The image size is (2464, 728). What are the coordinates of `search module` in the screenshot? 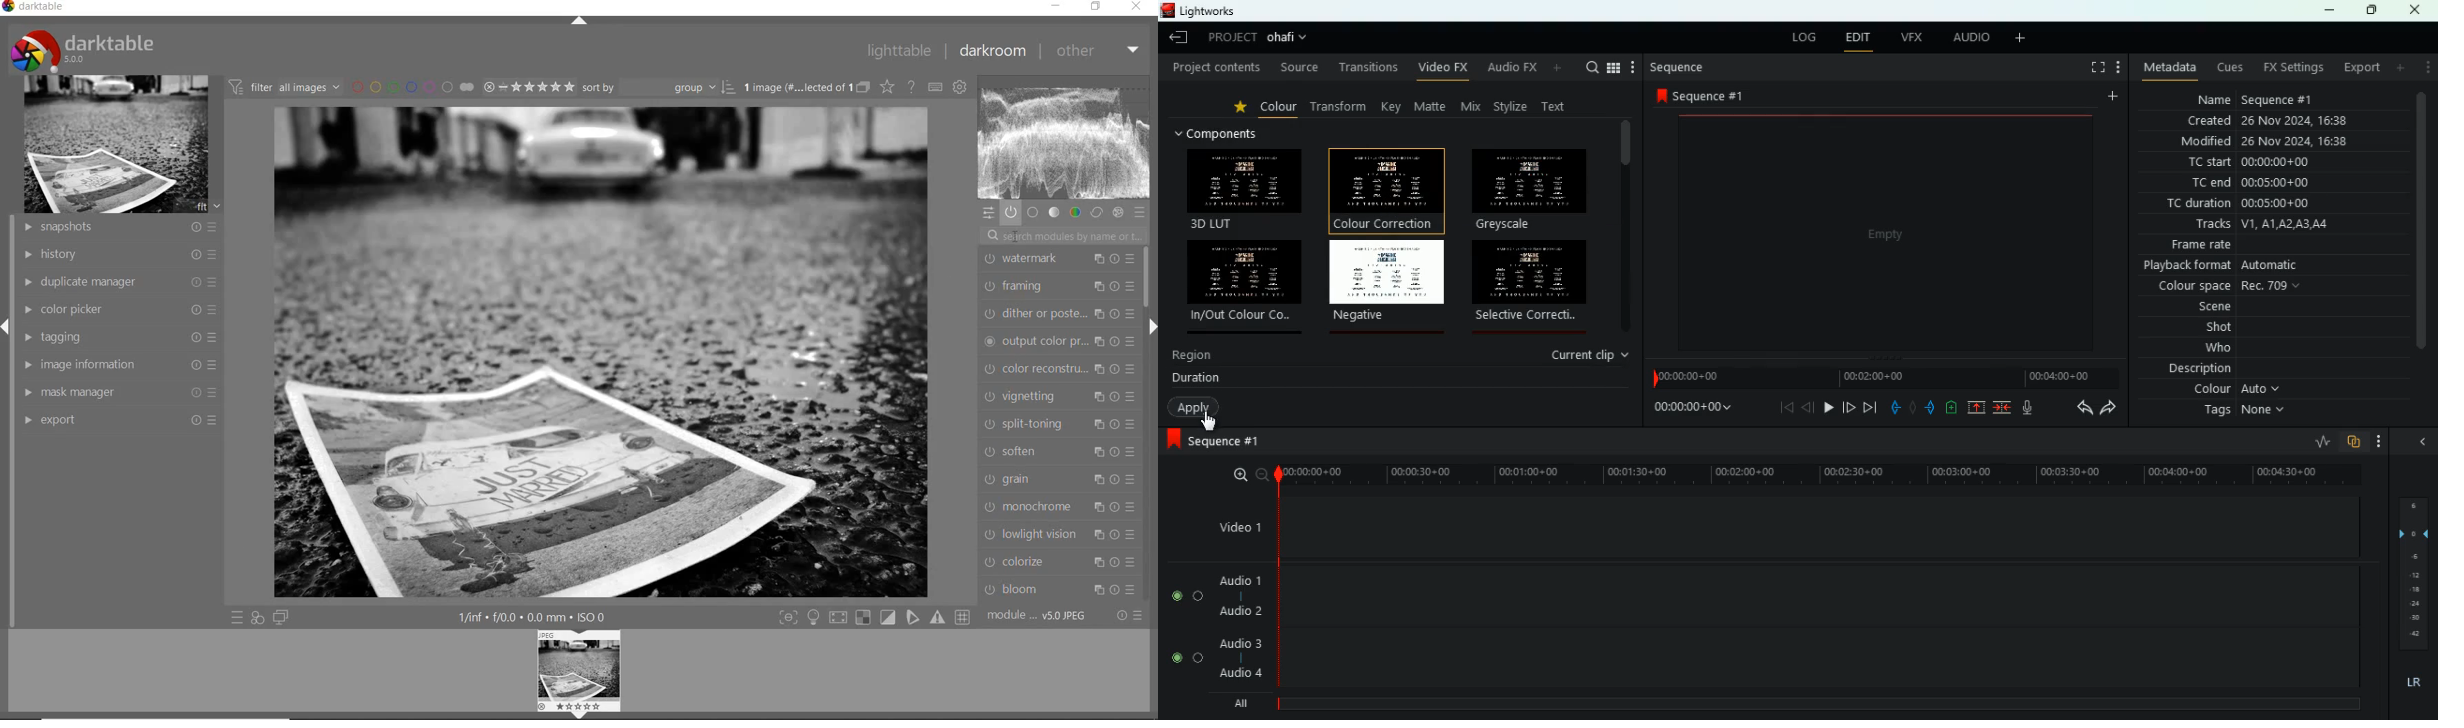 It's located at (1063, 236).